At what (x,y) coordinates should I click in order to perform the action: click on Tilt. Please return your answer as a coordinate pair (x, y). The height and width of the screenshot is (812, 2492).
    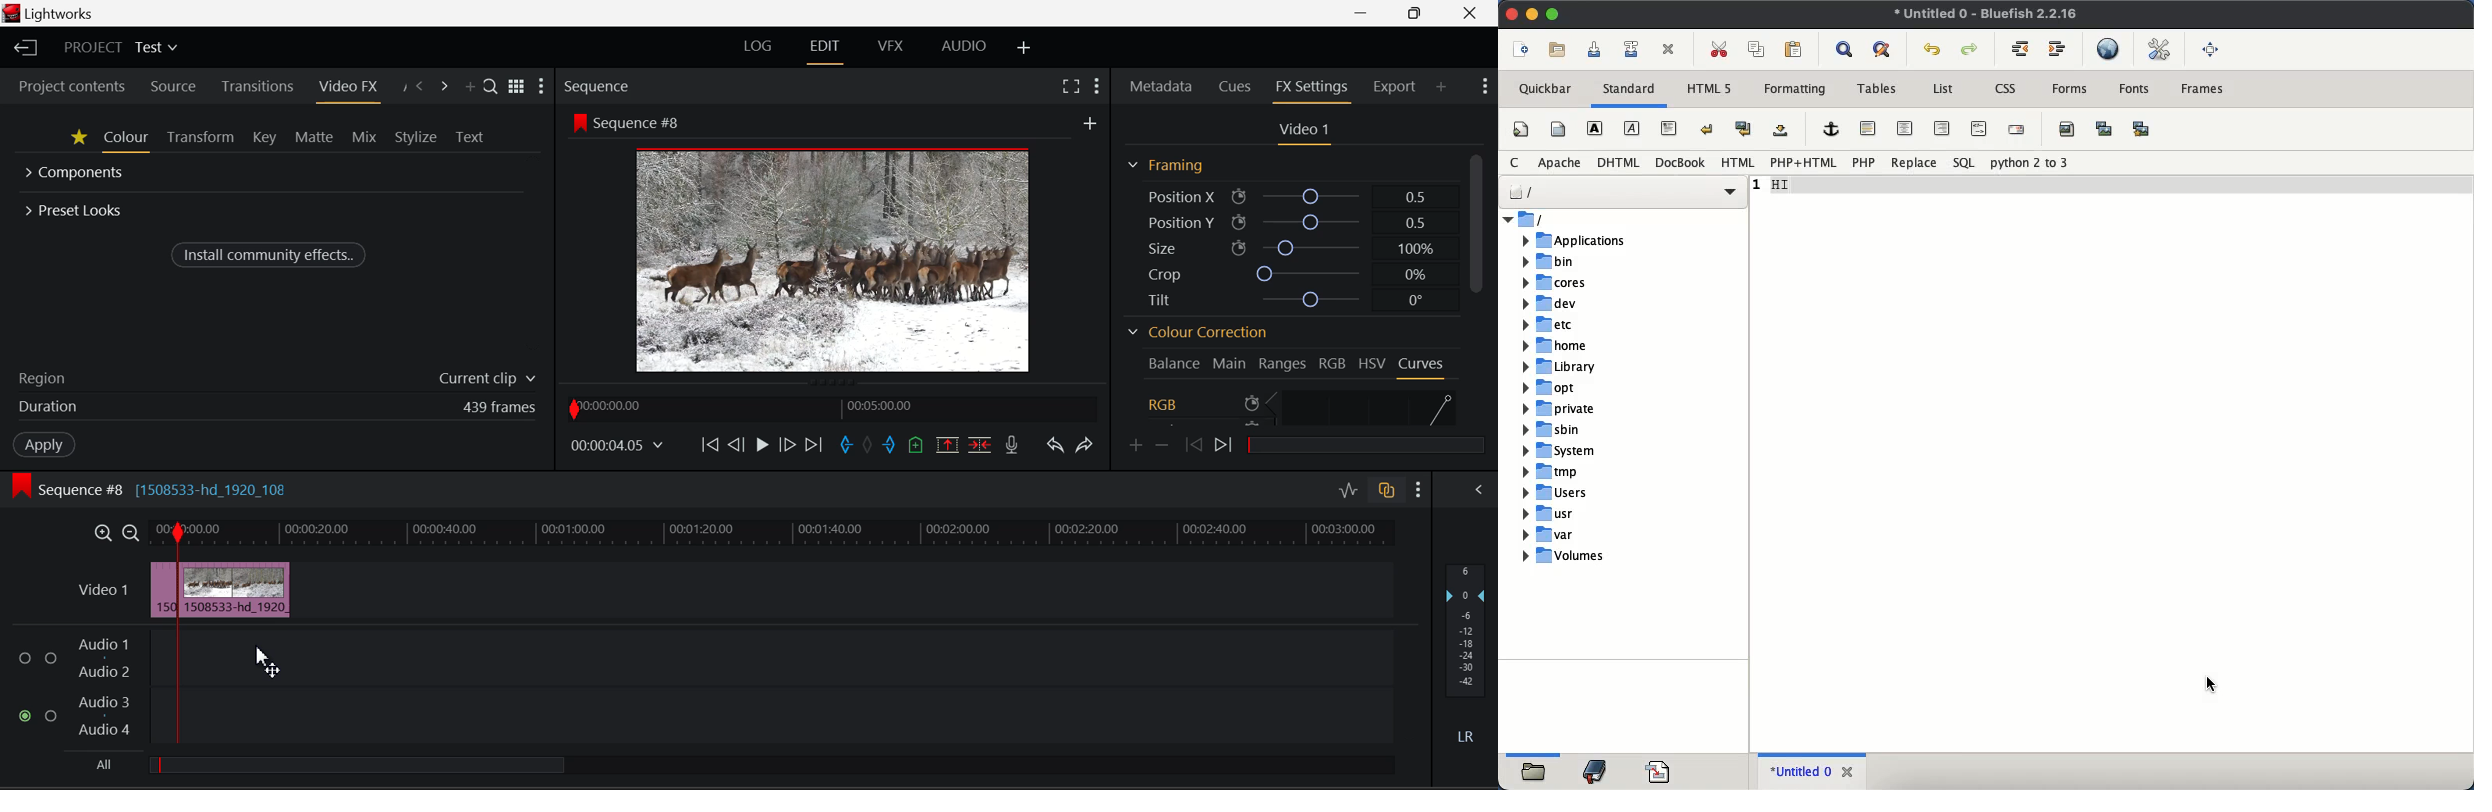
    Looking at the image, I should click on (1286, 298).